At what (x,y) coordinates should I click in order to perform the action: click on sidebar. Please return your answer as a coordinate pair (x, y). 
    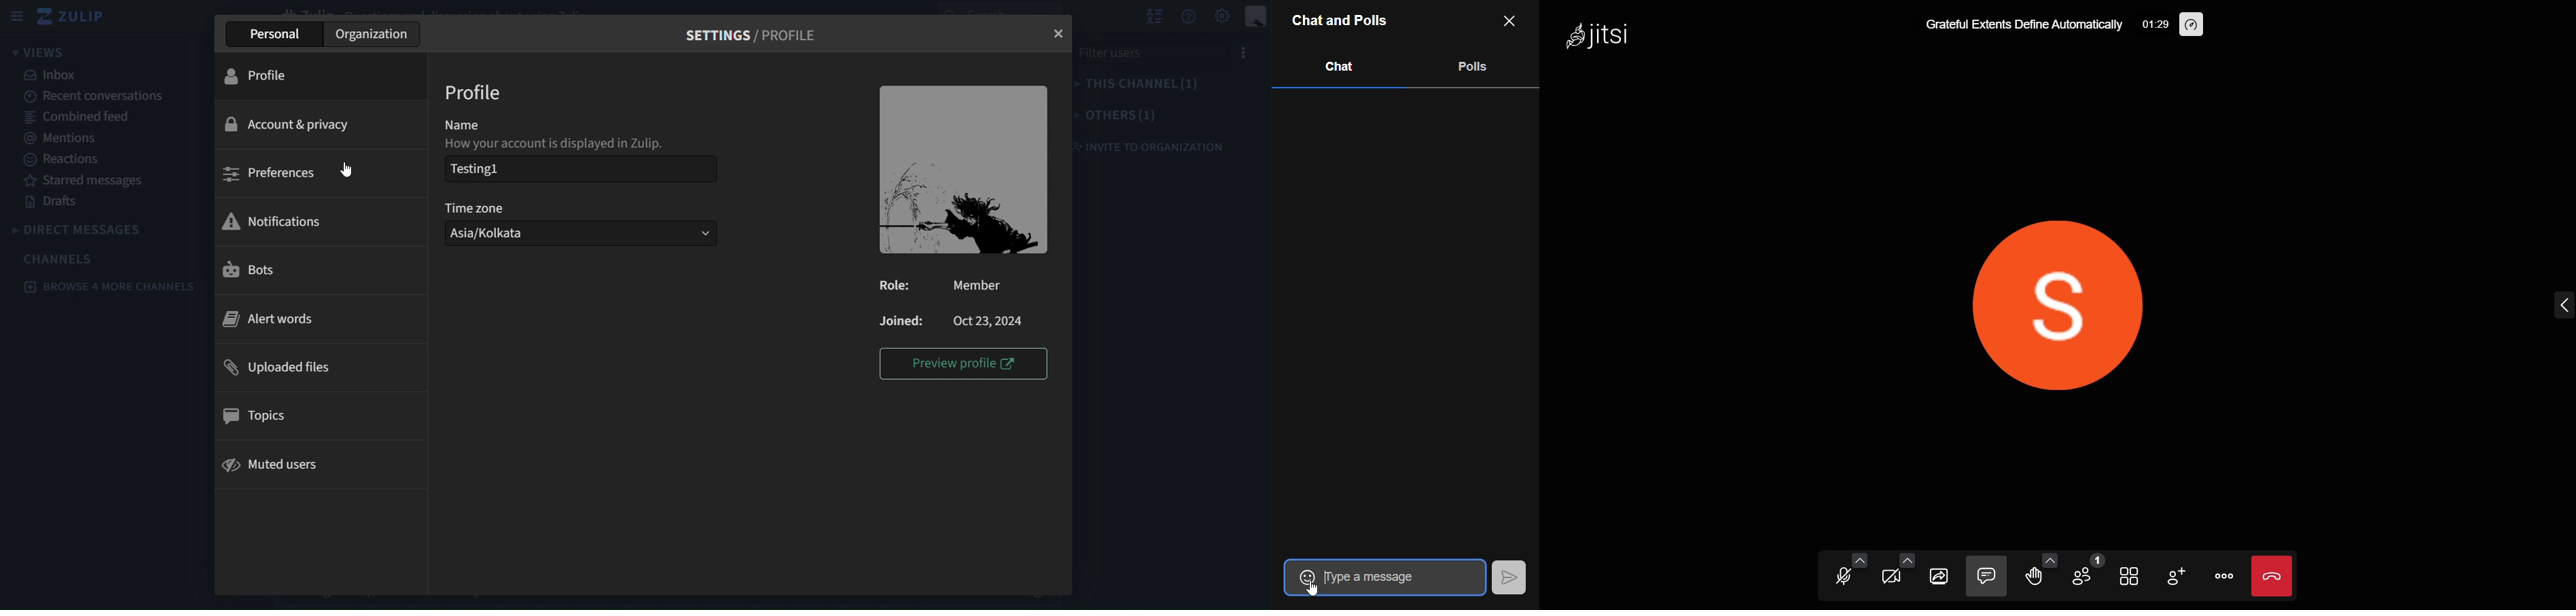
    Looking at the image, I should click on (17, 18).